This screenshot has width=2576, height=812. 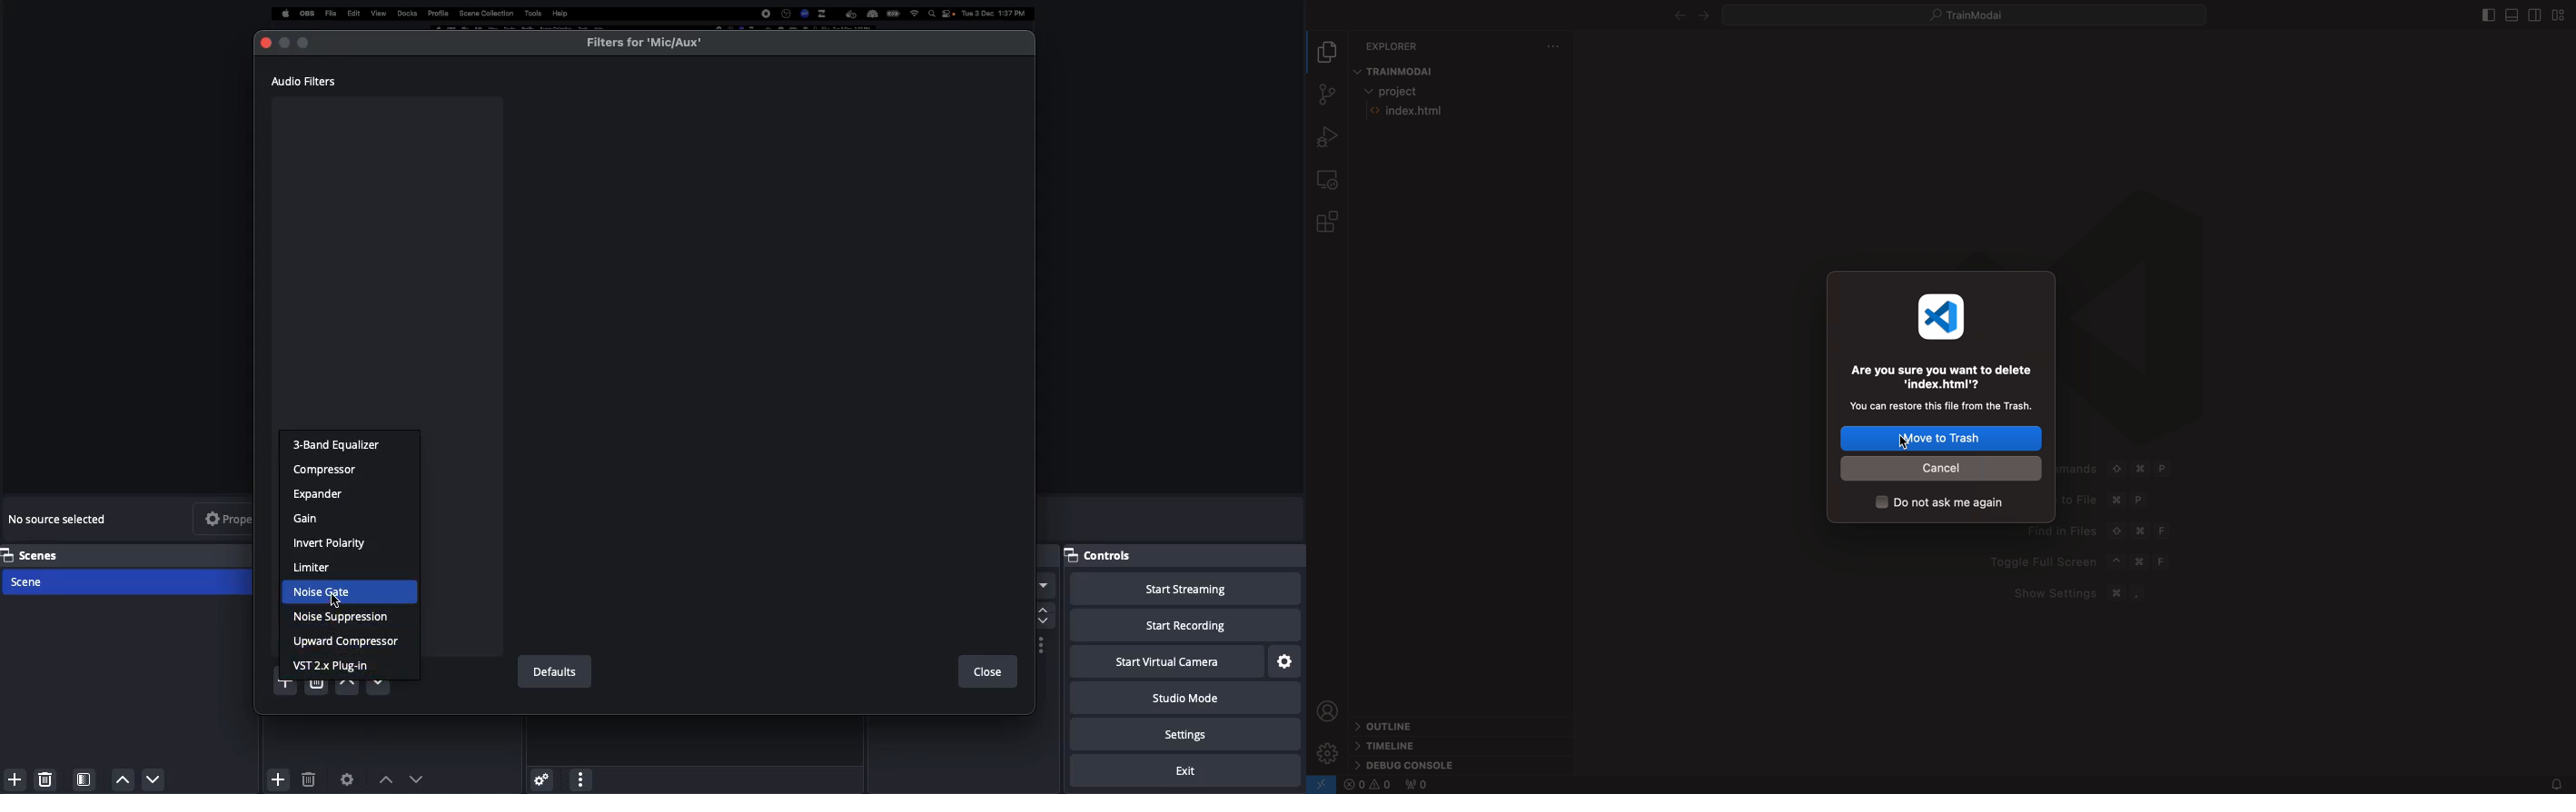 I want to click on Settings, so click(x=1188, y=735).